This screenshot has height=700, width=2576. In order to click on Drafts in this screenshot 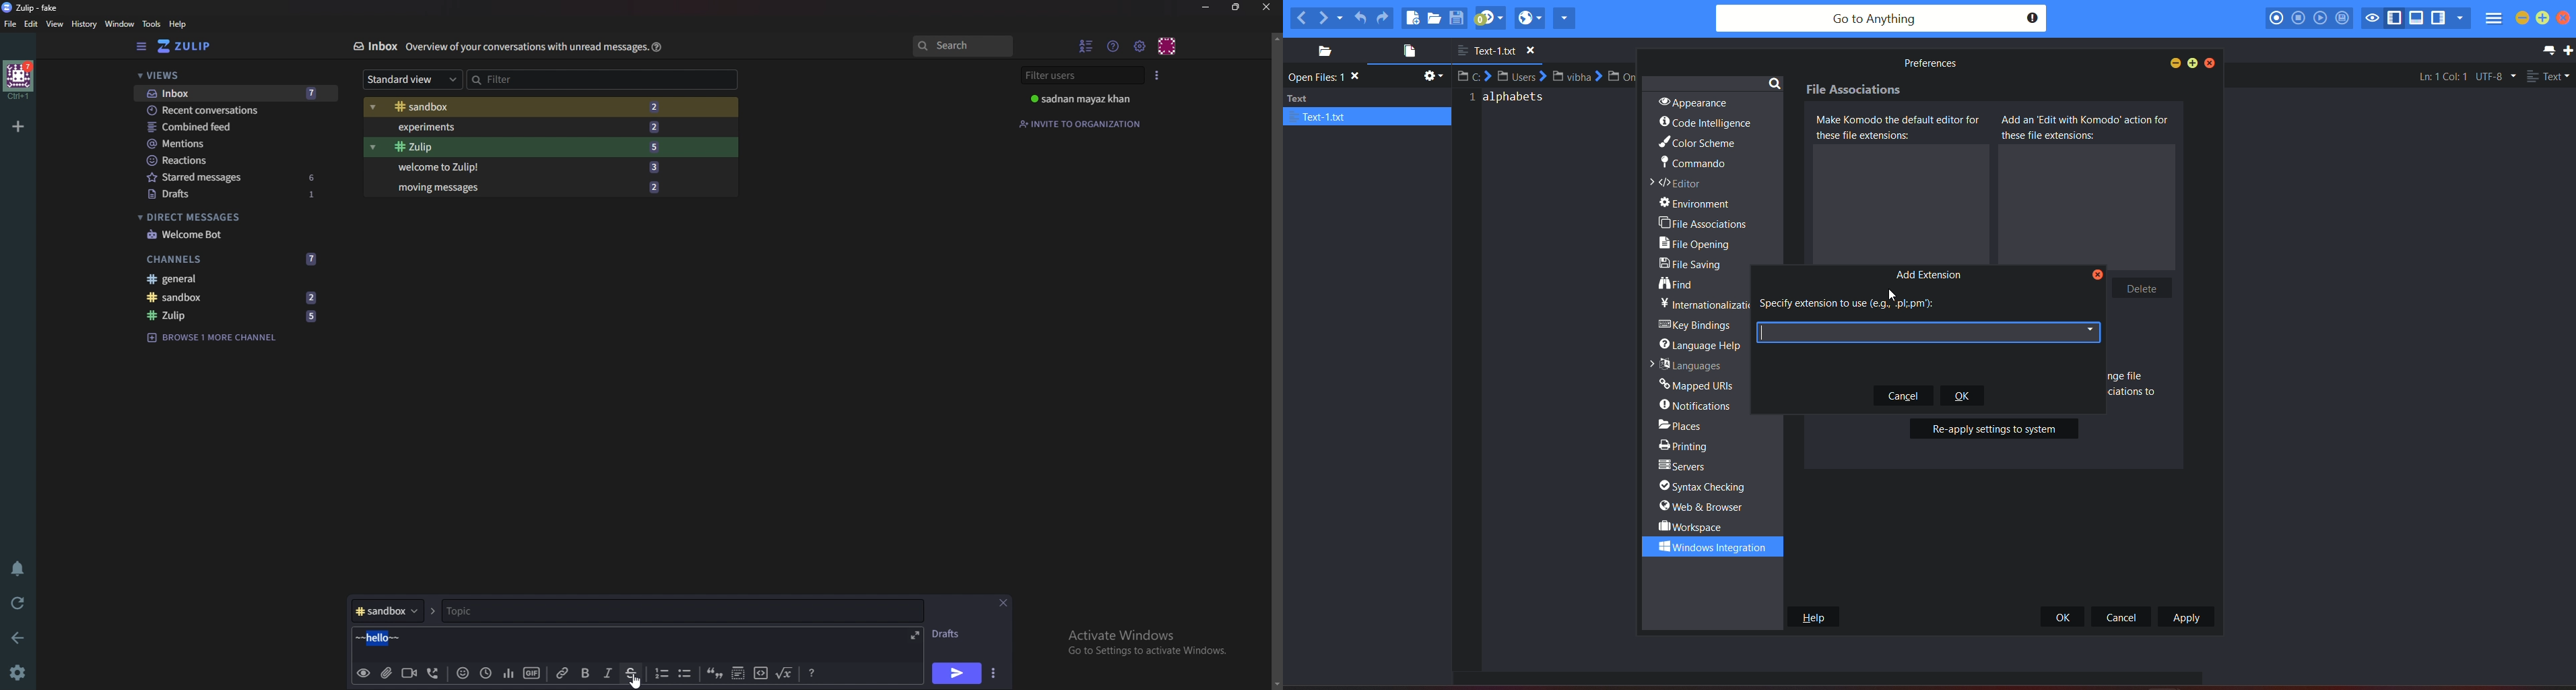, I will do `click(950, 634)`.